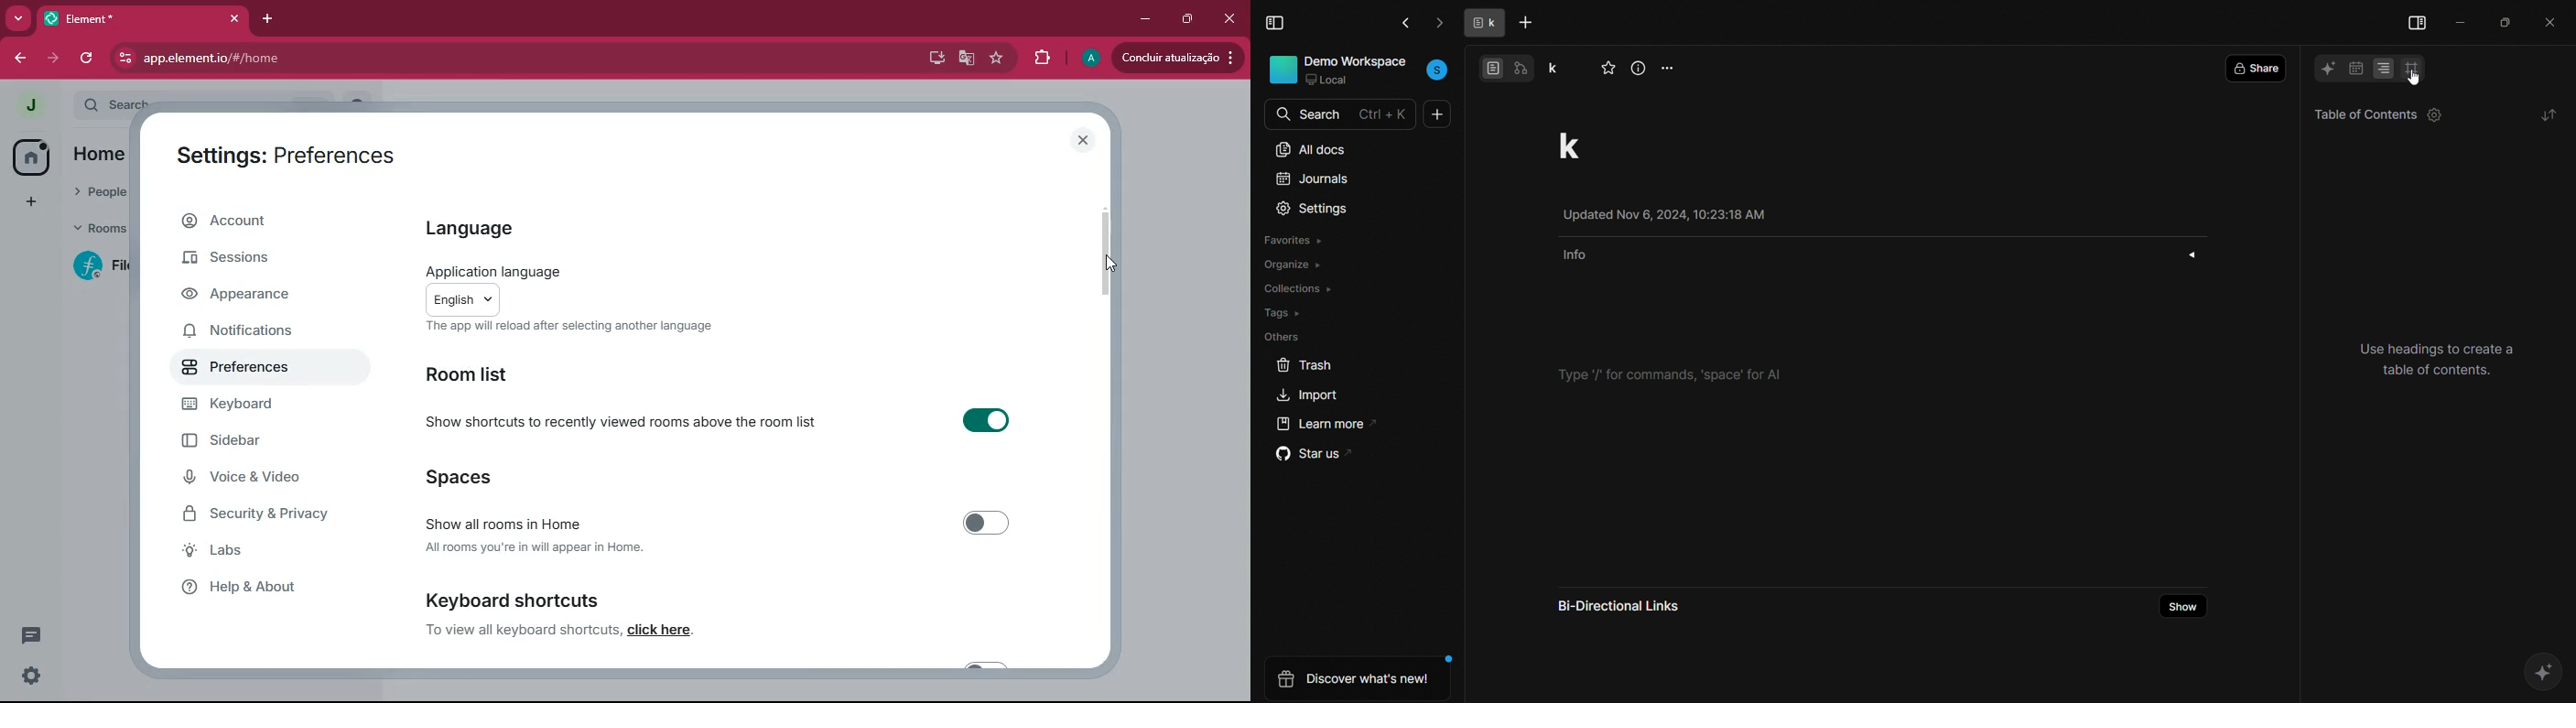 The height and width of the screenshot is (728, 2576). I want to click on security & privacy, so click(259, 518).